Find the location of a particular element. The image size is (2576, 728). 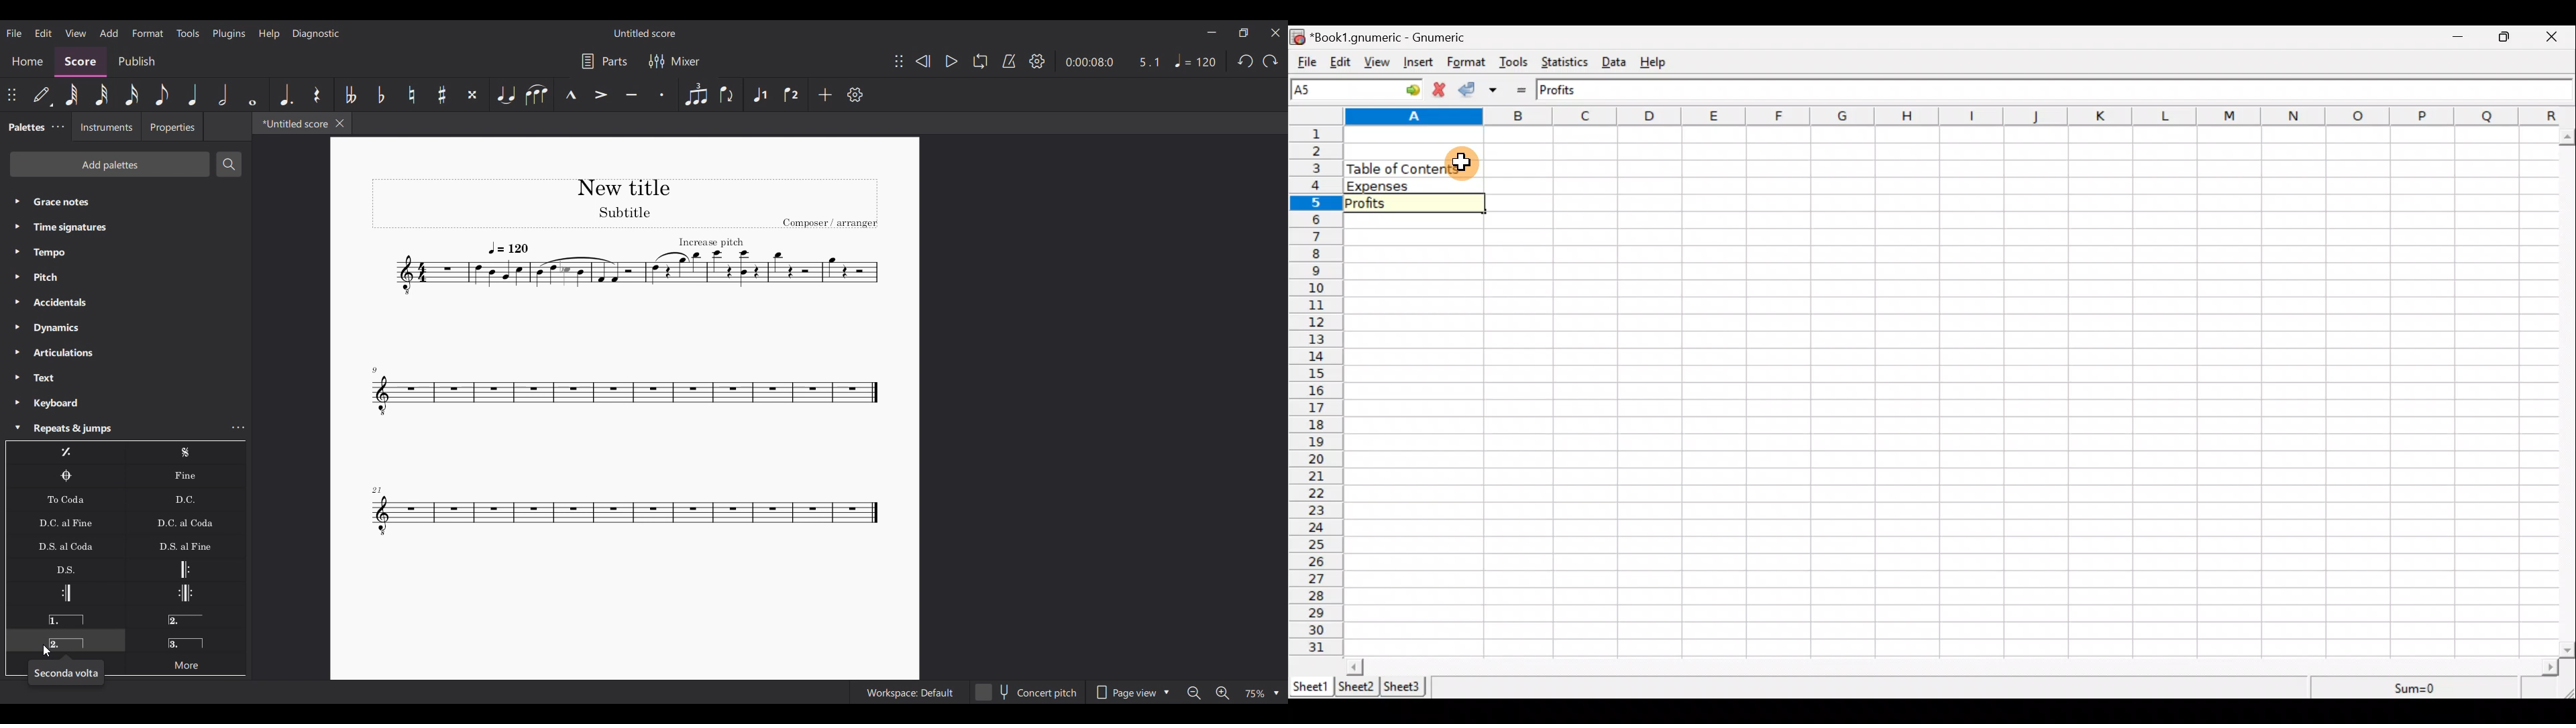

Sheet 1 is located at coordinates (1311, 685).